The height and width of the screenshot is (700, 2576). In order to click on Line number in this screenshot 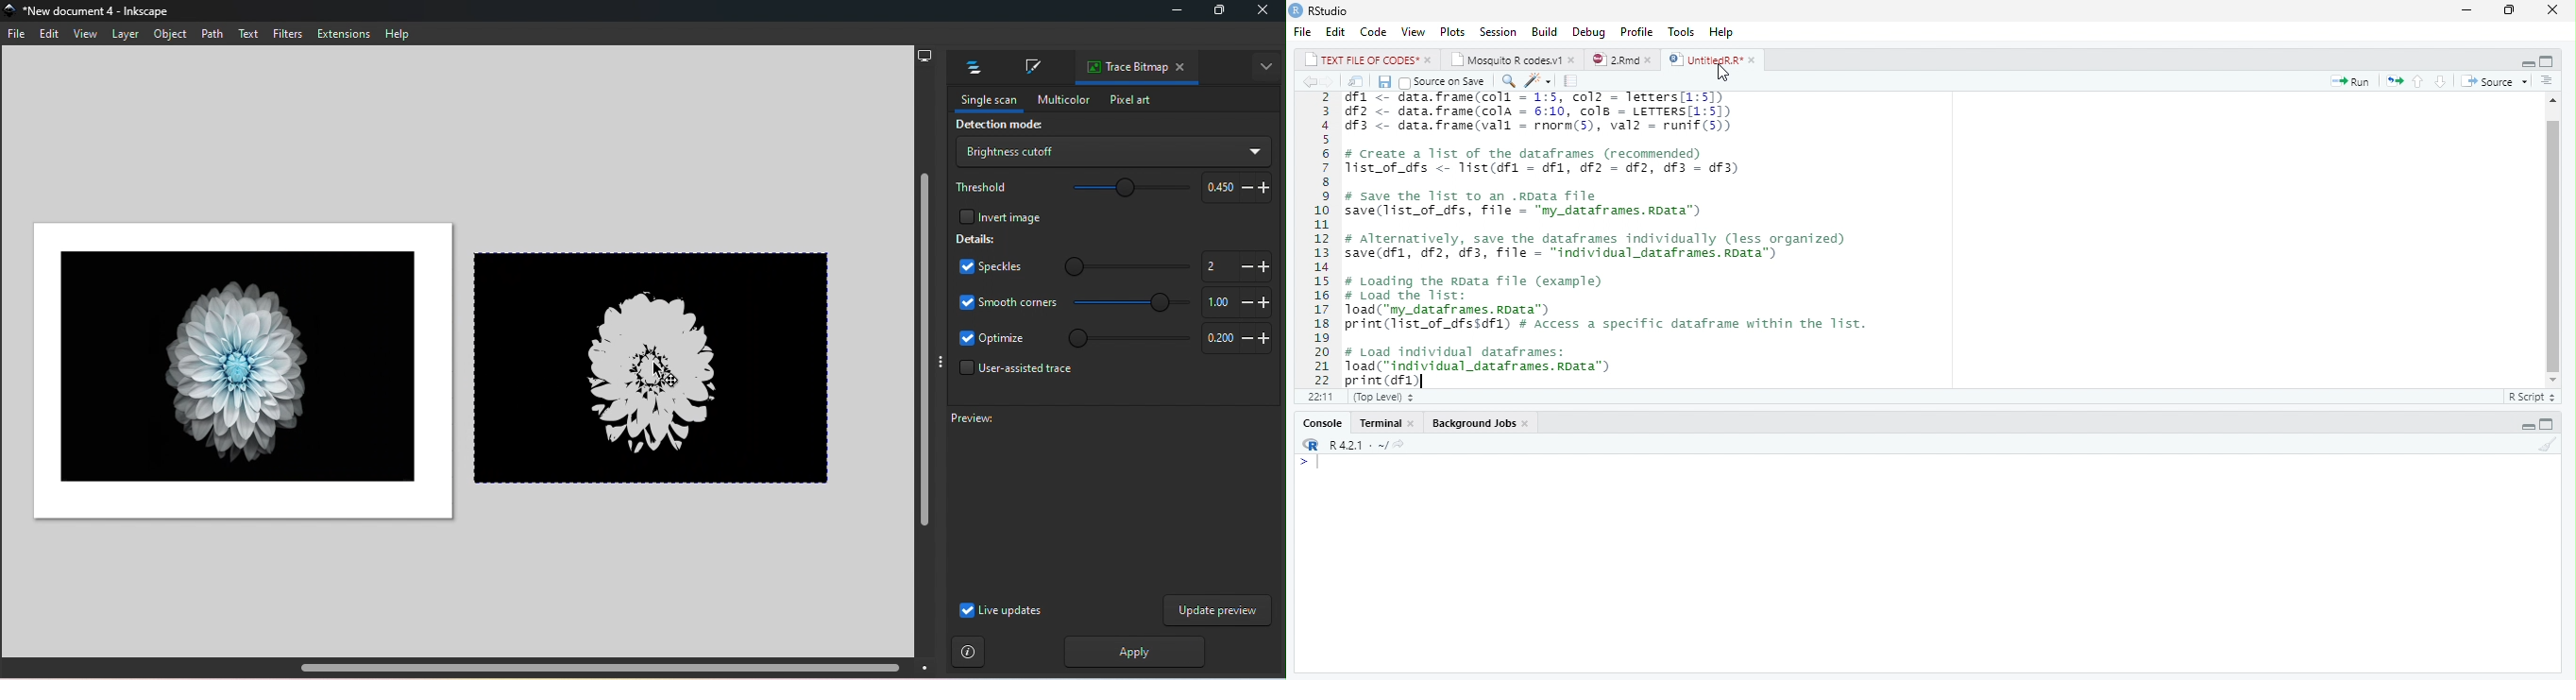, I will do `click(1319, 239)`.